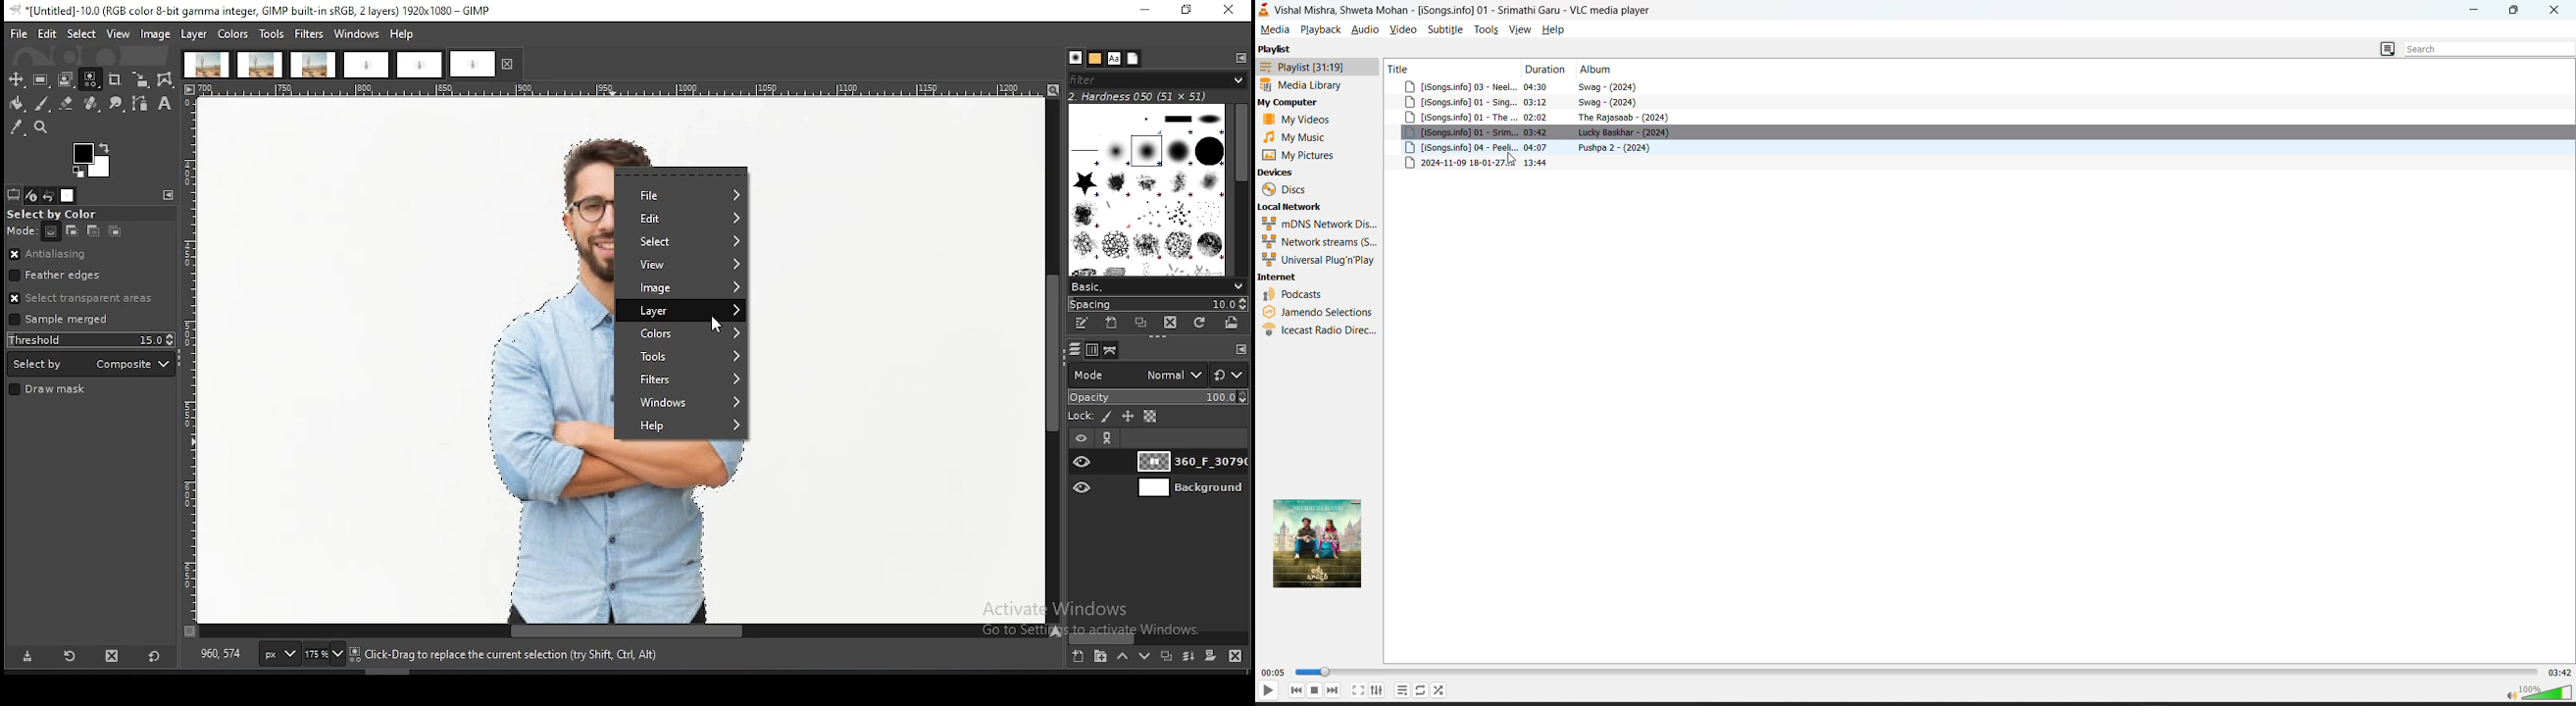  Describe the element at coordinates (140, 80) in the screenshot. I see `scale tool` at that location.